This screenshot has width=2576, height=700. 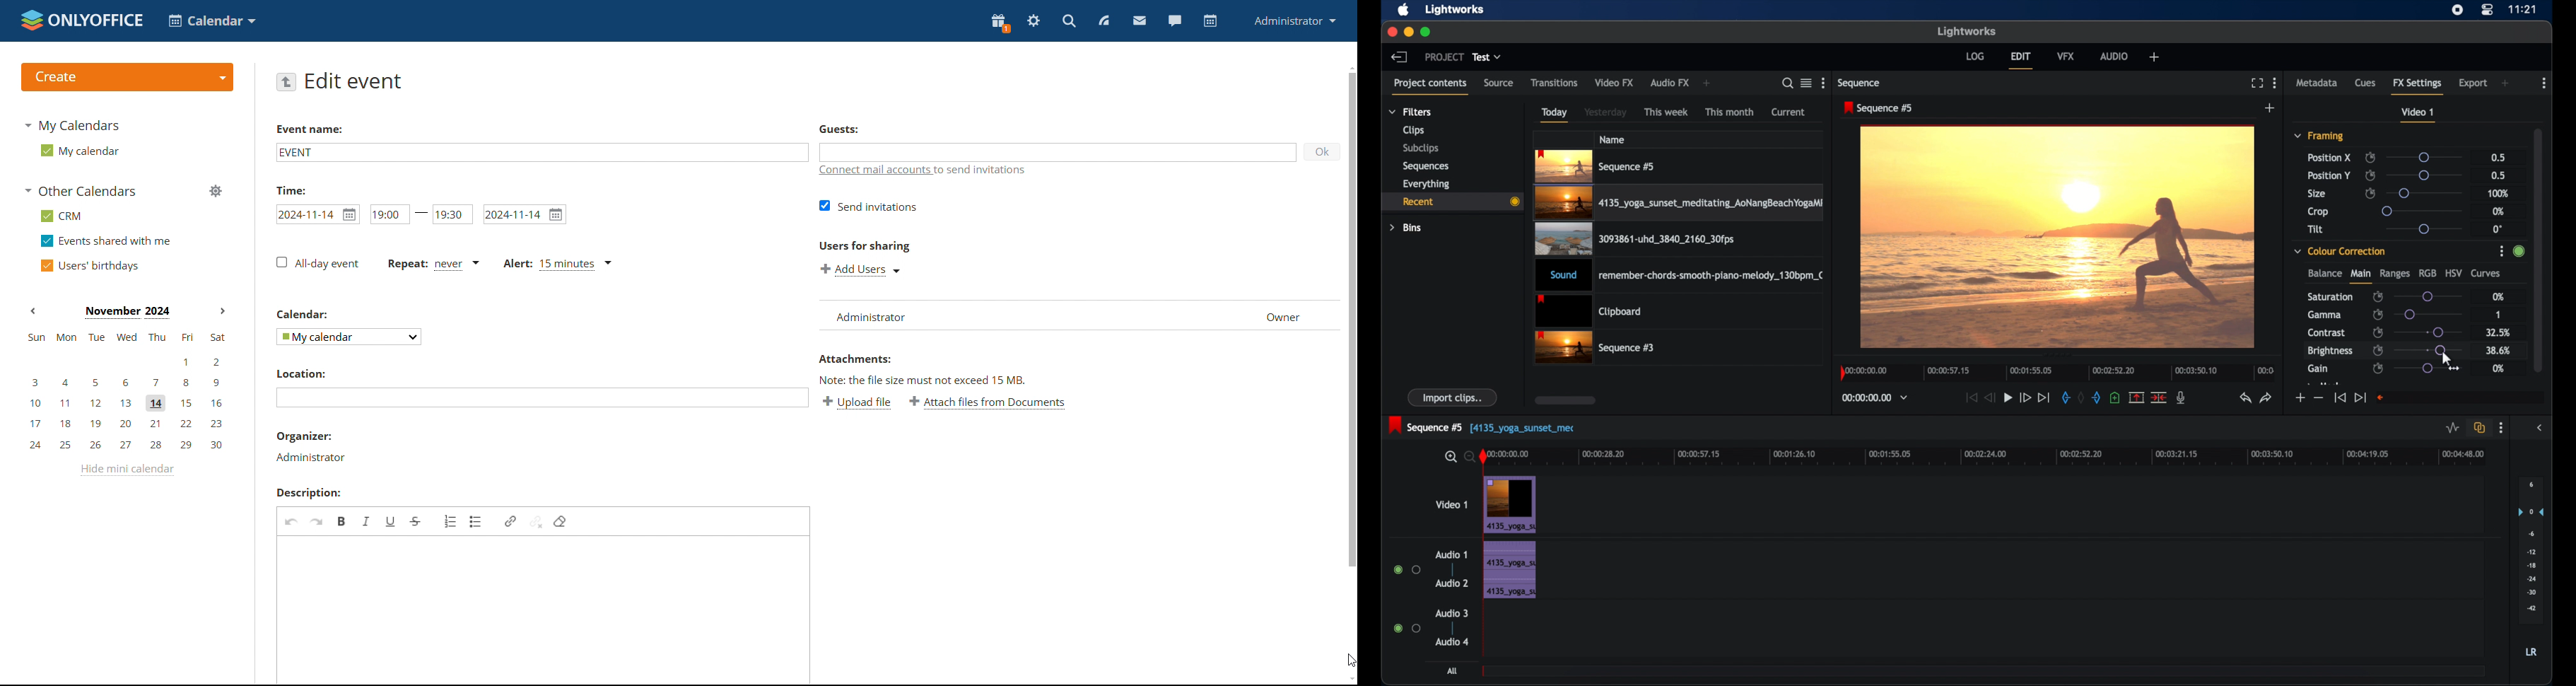 What do you see at coordinates (2451, 362) in the screenshot?
I see `drag cursor` at bounding box center [2451, 362].